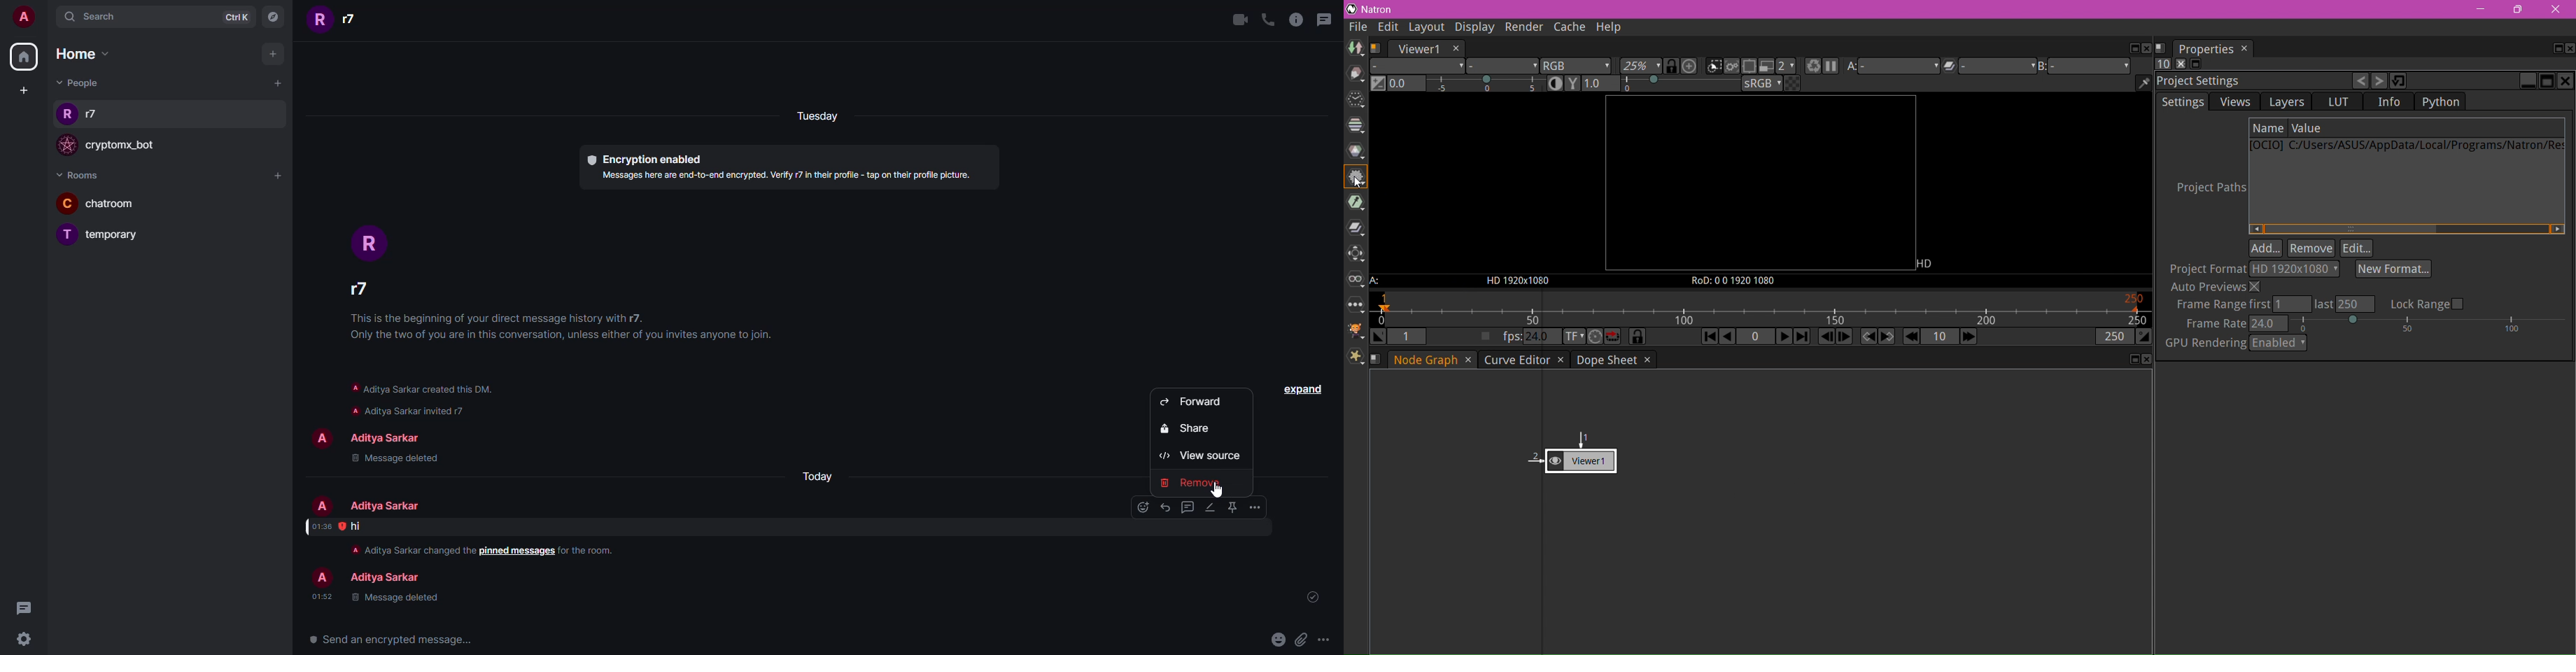  What do you see at coordinates (82, 54) in the screenshot?
I see `home` at bounding box center [82, 54].